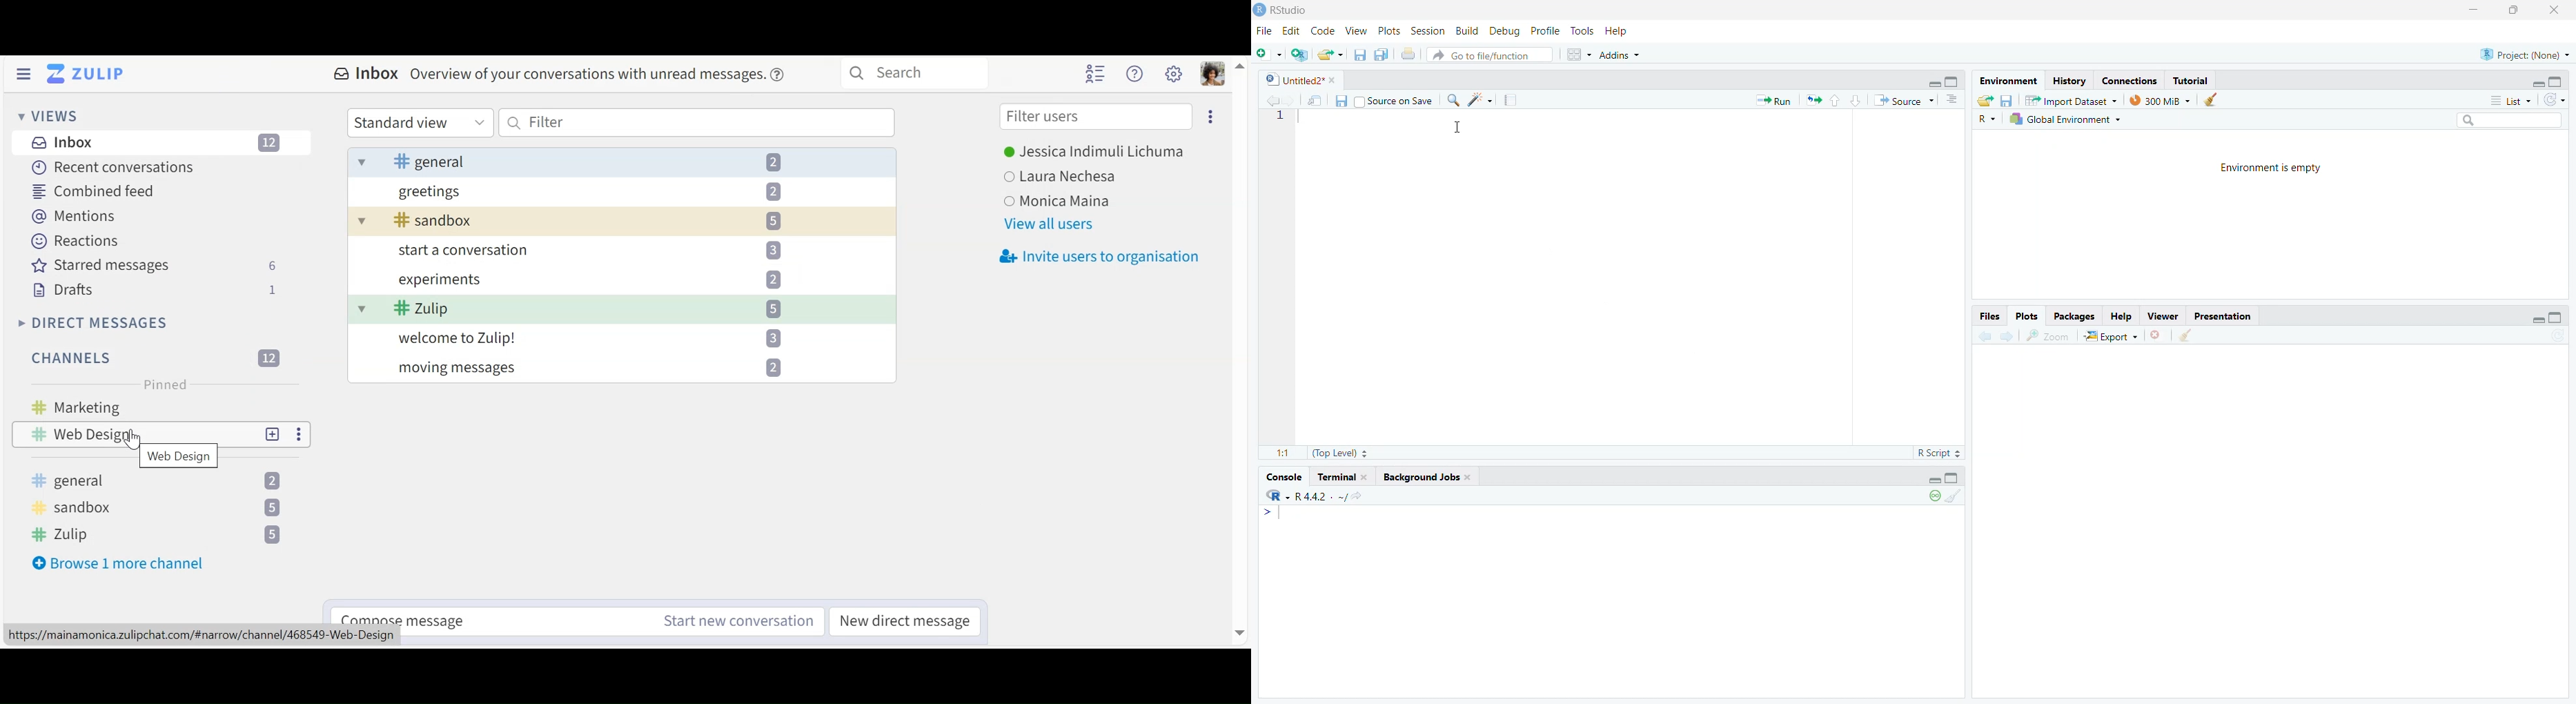 Image resolution: width=2576 pixels, height=728 pixels. I want to click on go forward, so click(2005, 335).